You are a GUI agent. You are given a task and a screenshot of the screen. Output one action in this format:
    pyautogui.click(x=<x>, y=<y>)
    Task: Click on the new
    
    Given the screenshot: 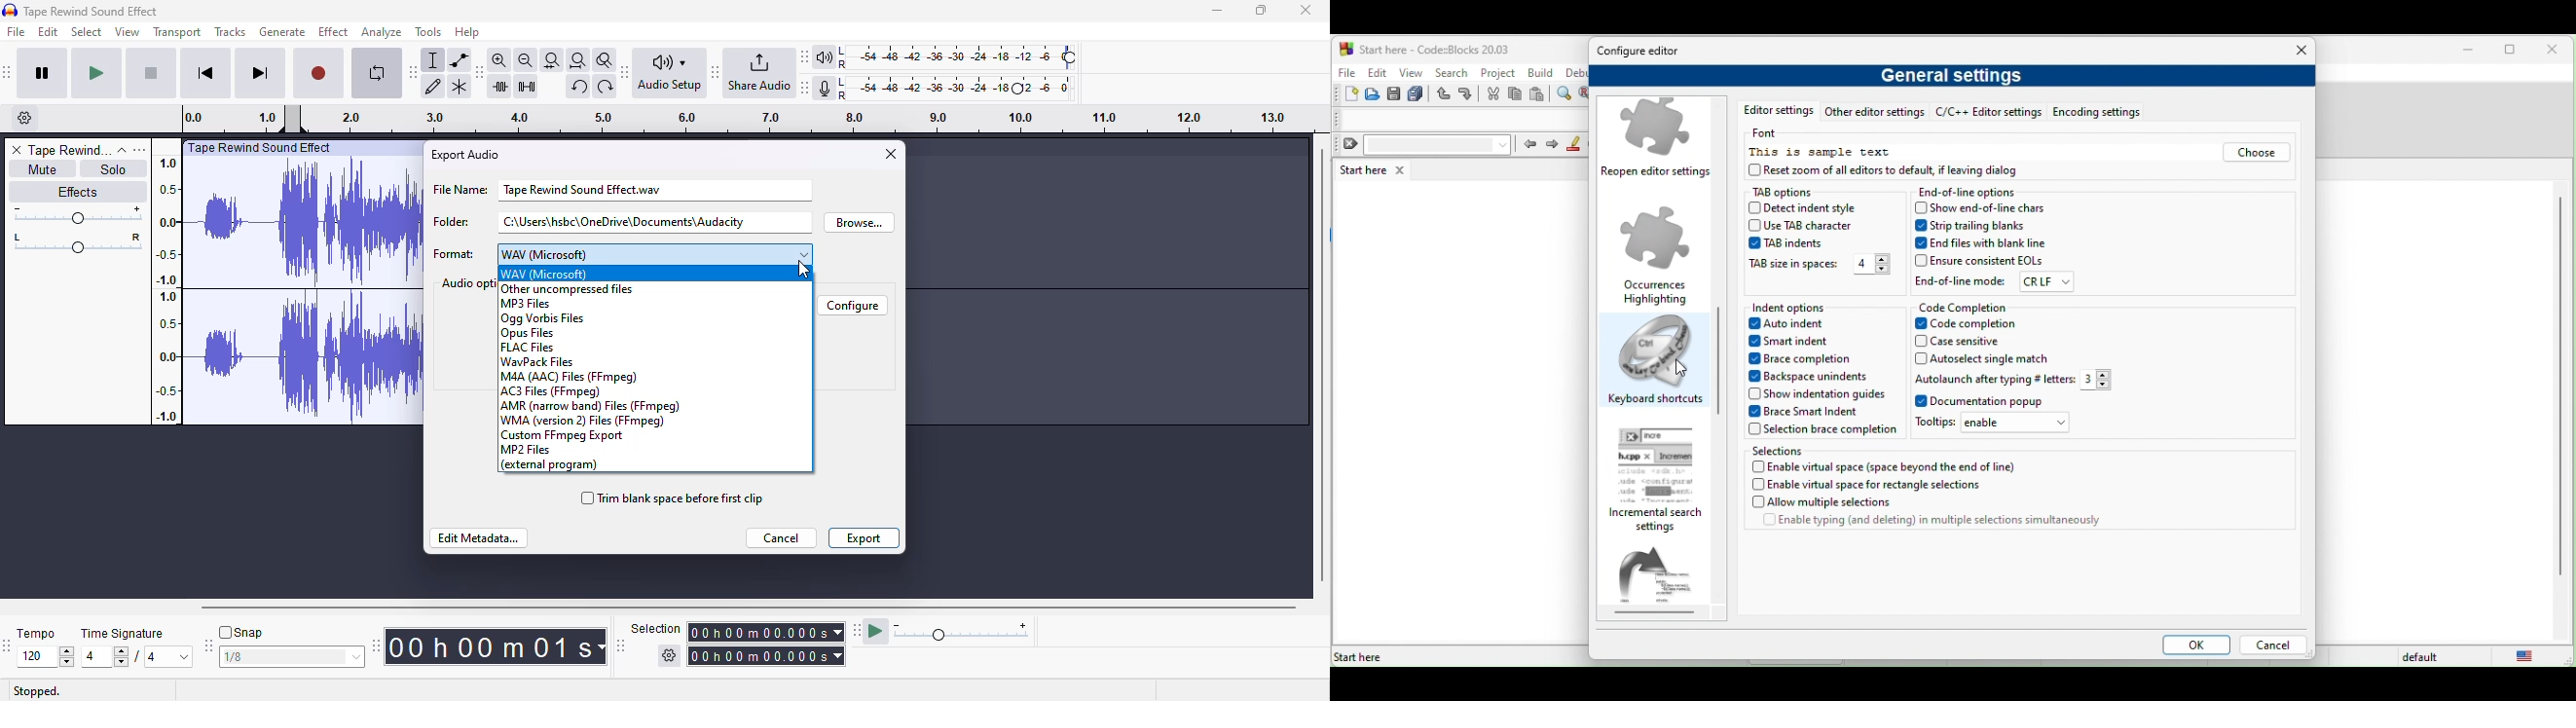 What is the action you would take?
    pyautogui.click(x=1345, y=94)
    